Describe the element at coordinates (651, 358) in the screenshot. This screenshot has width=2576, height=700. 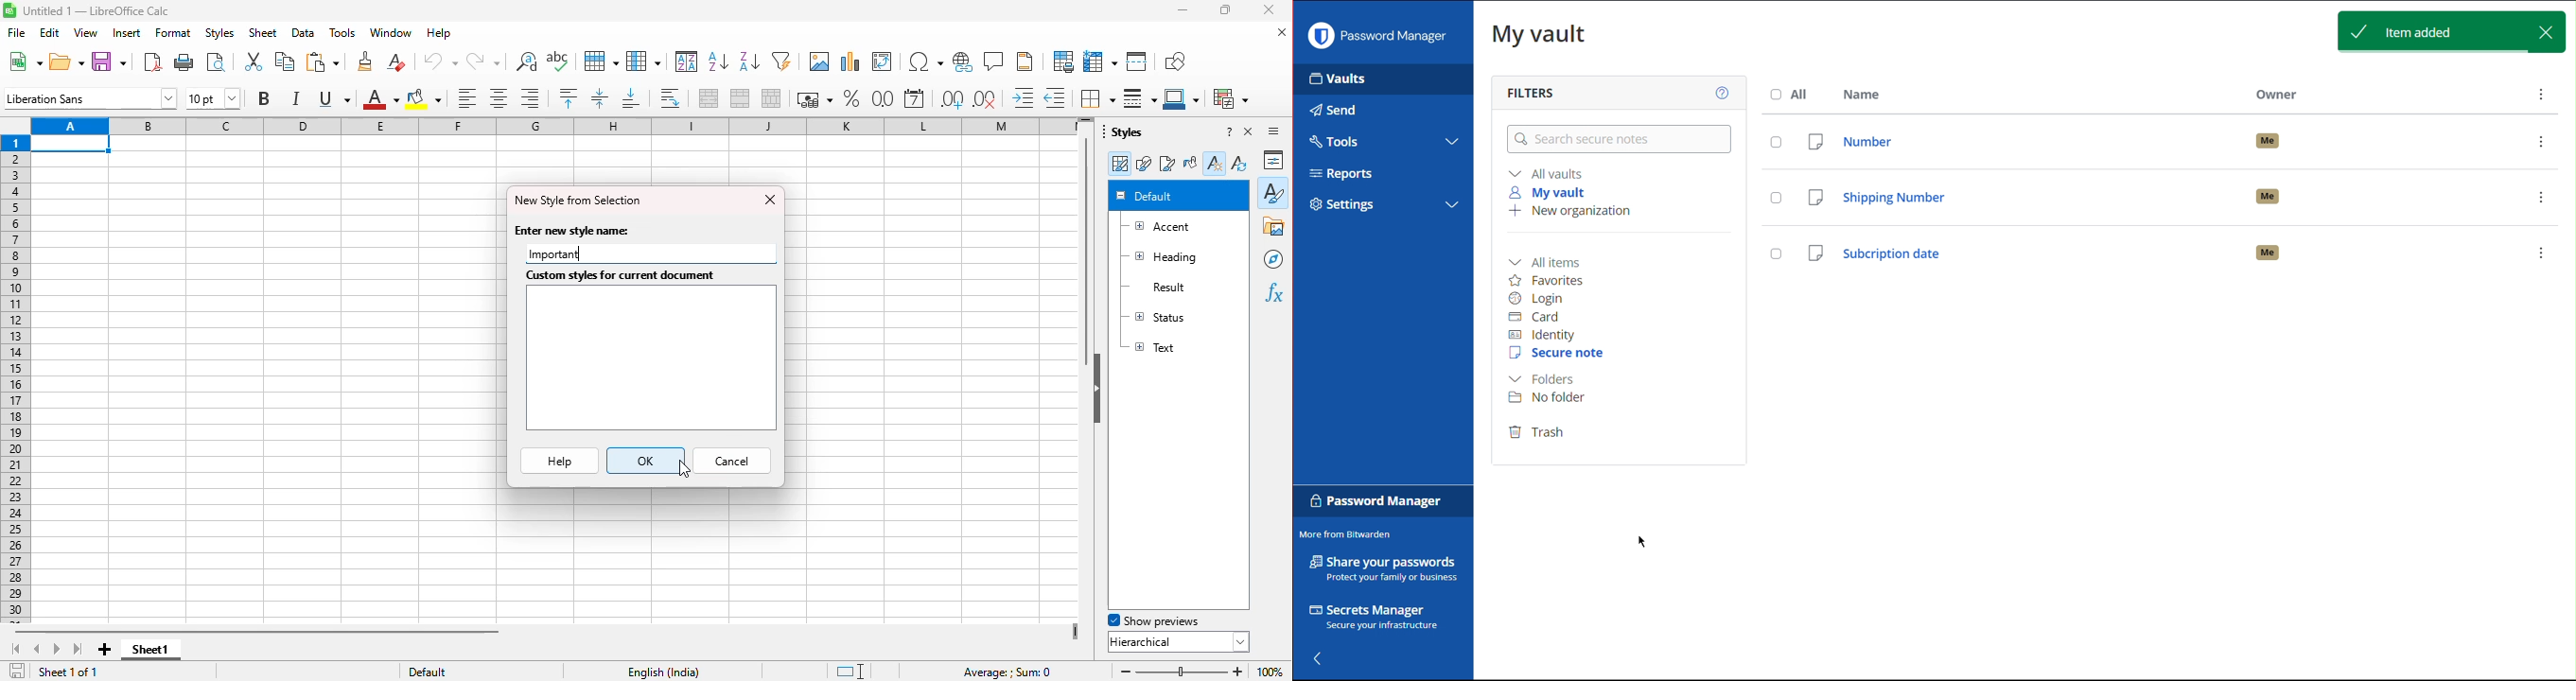
I see `textbox` at that location.